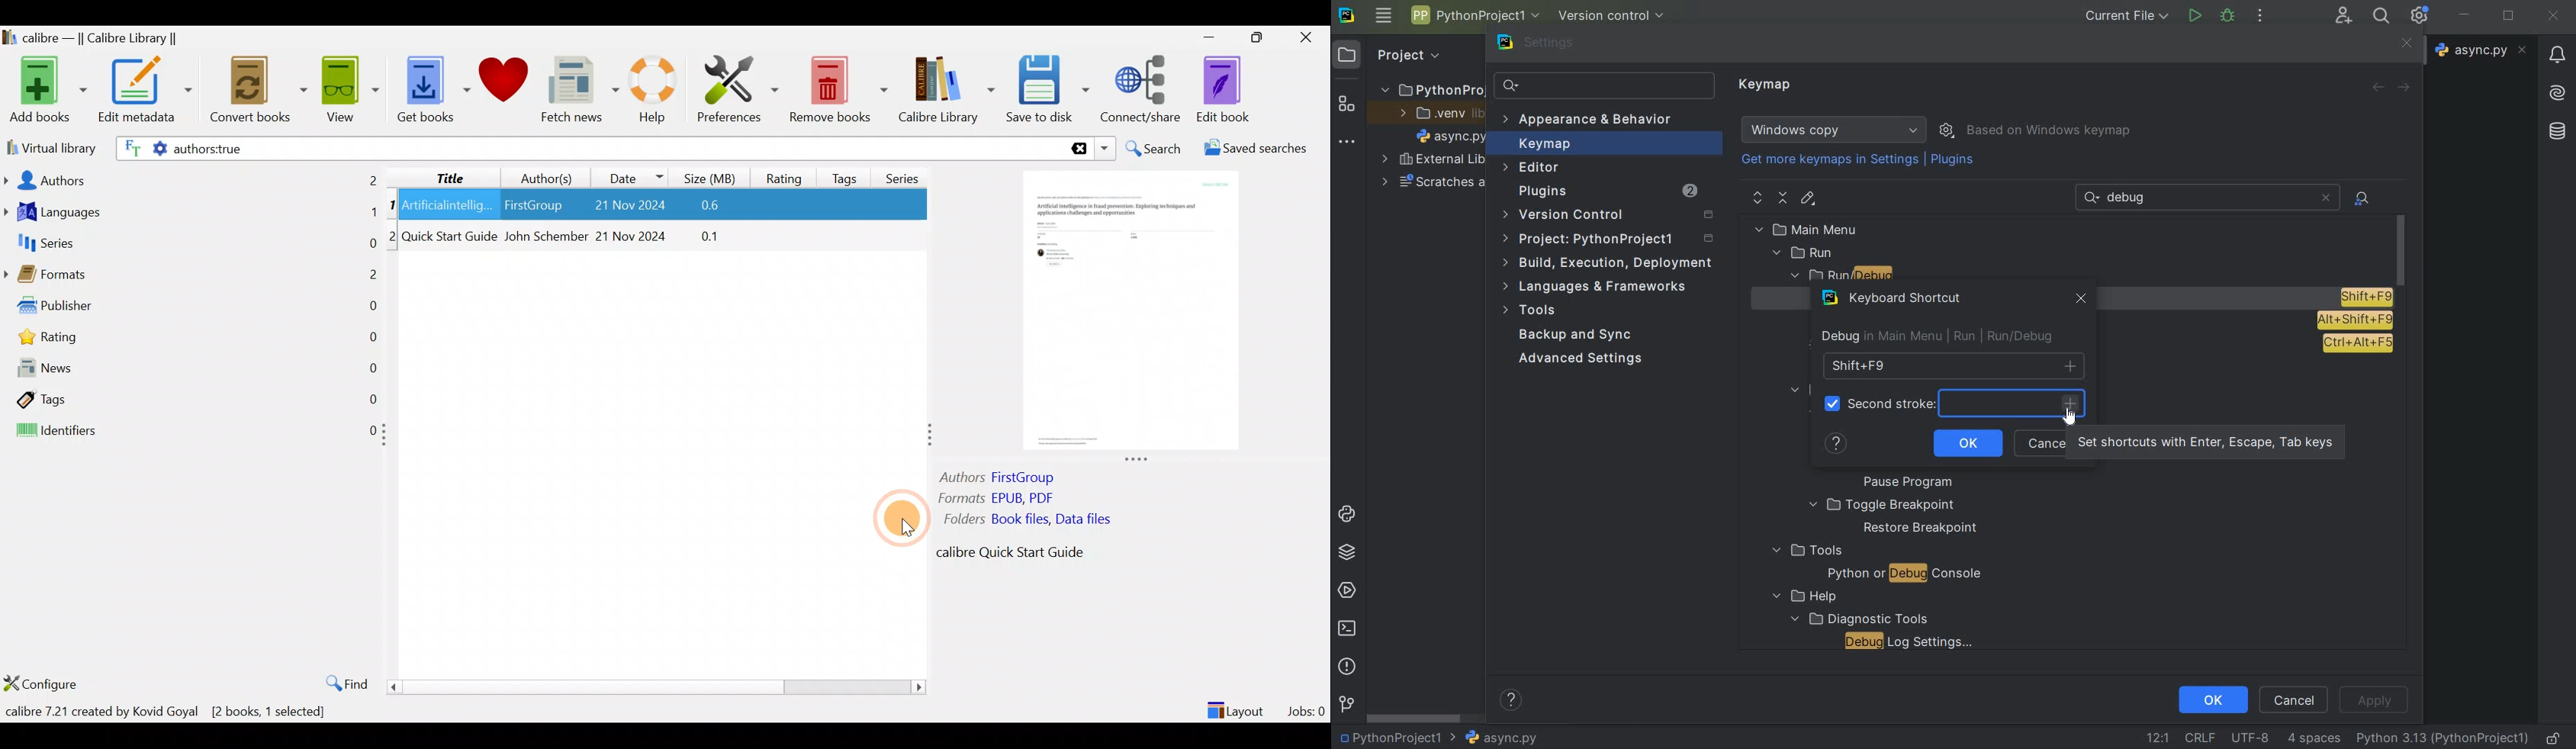 This screenshot has height=756, width=2576. Describe the element at coordinates (1882, 505) in the screenshot. I see `toggle breakpoint` at that location.